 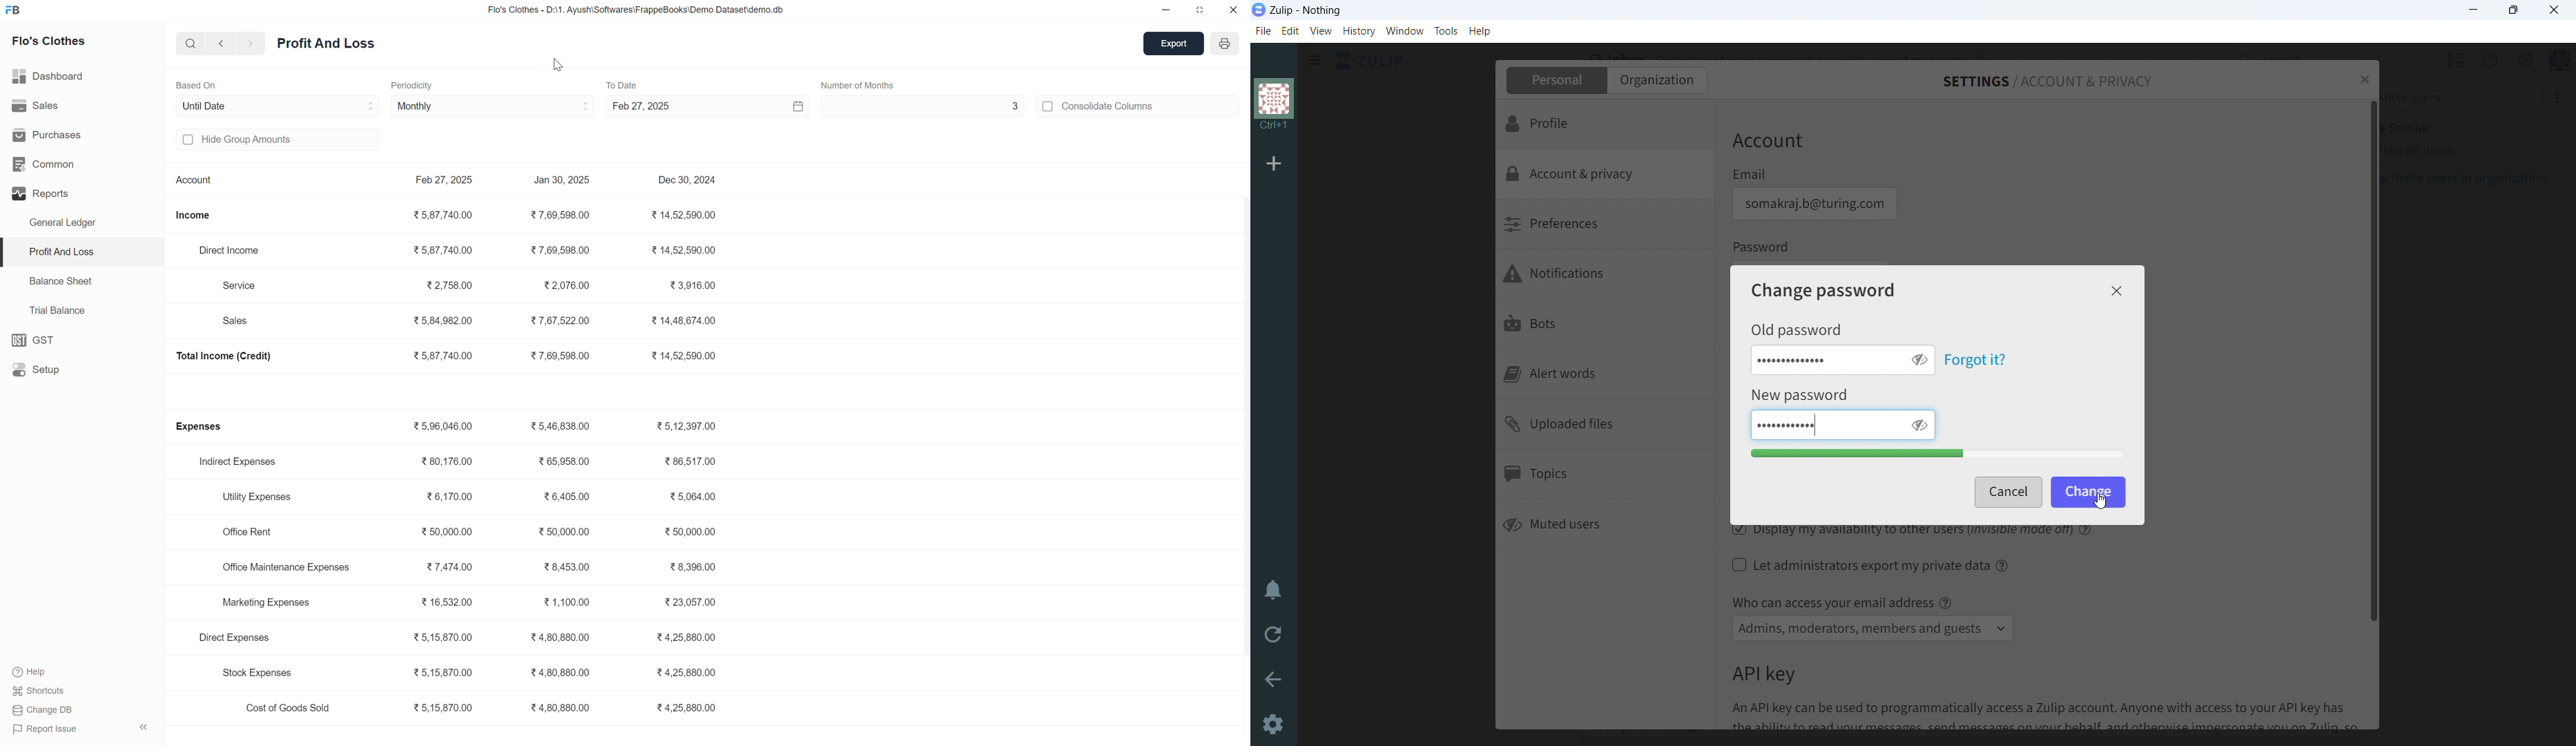 What do you see at coordinates (443, 709) in the screenshot?
I see `₹5,15,870.00` at bounding box center [443, 709].